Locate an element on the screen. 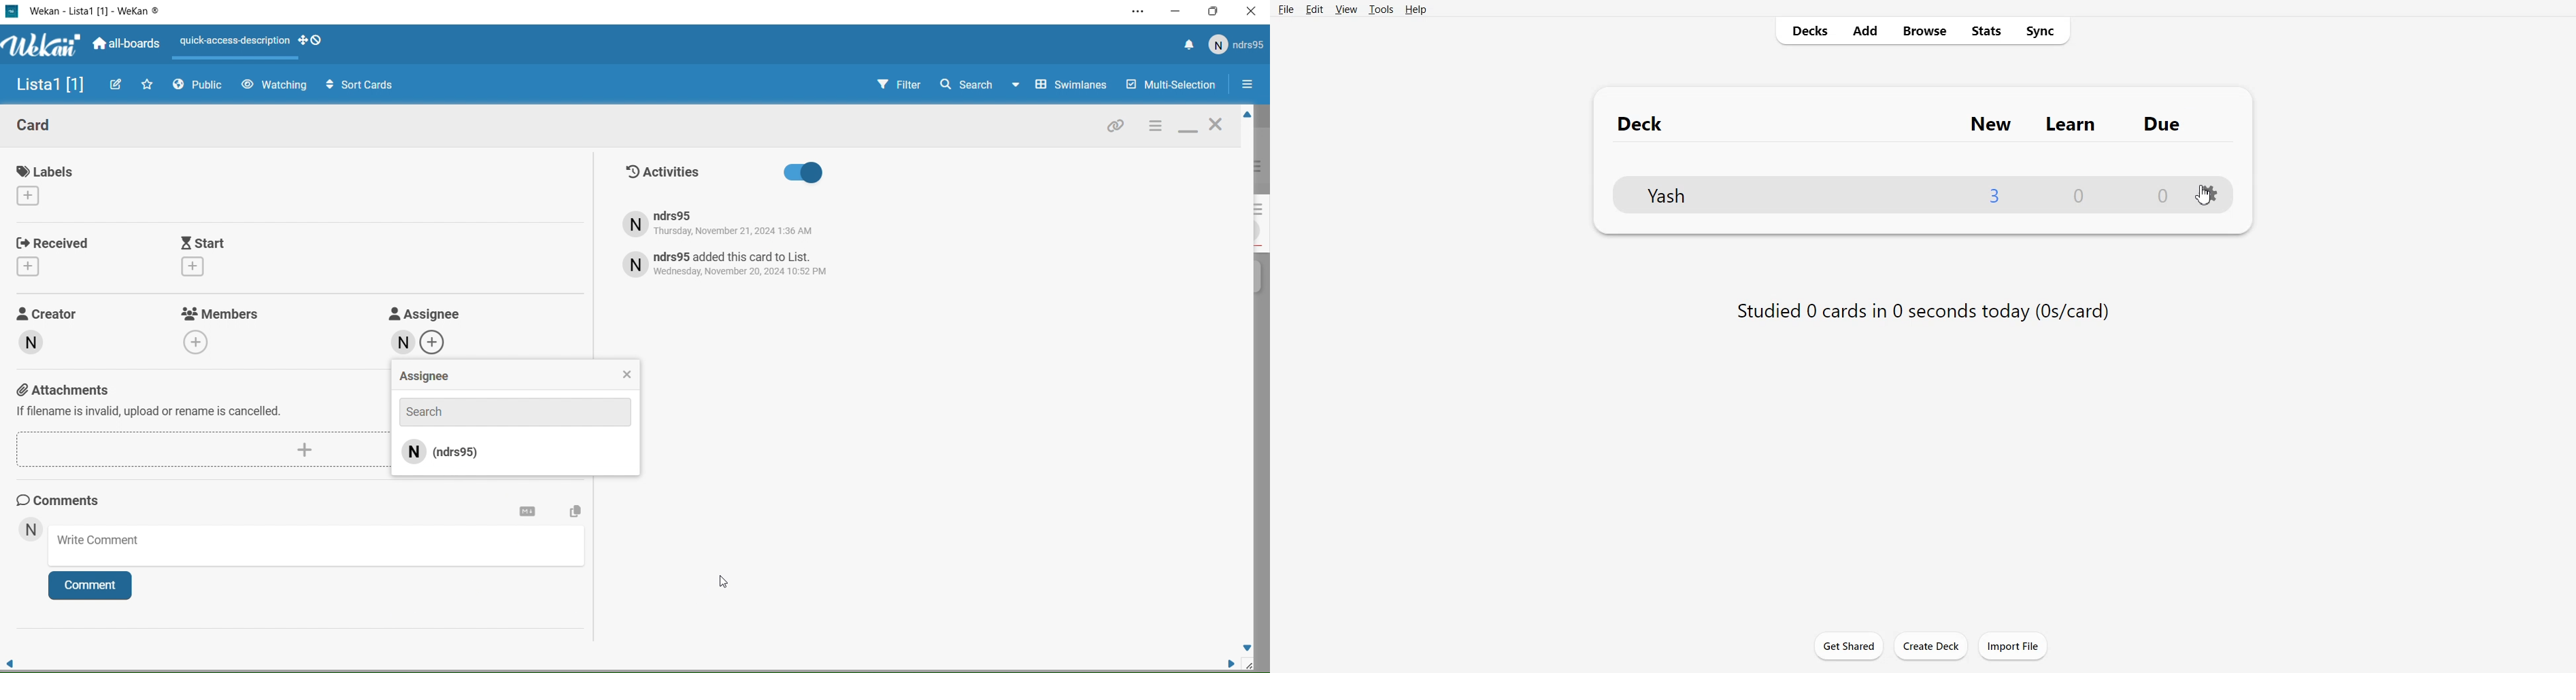 The height and width of the screenshot is (700, 2576). cursor is located at coordinates (2208, 199).